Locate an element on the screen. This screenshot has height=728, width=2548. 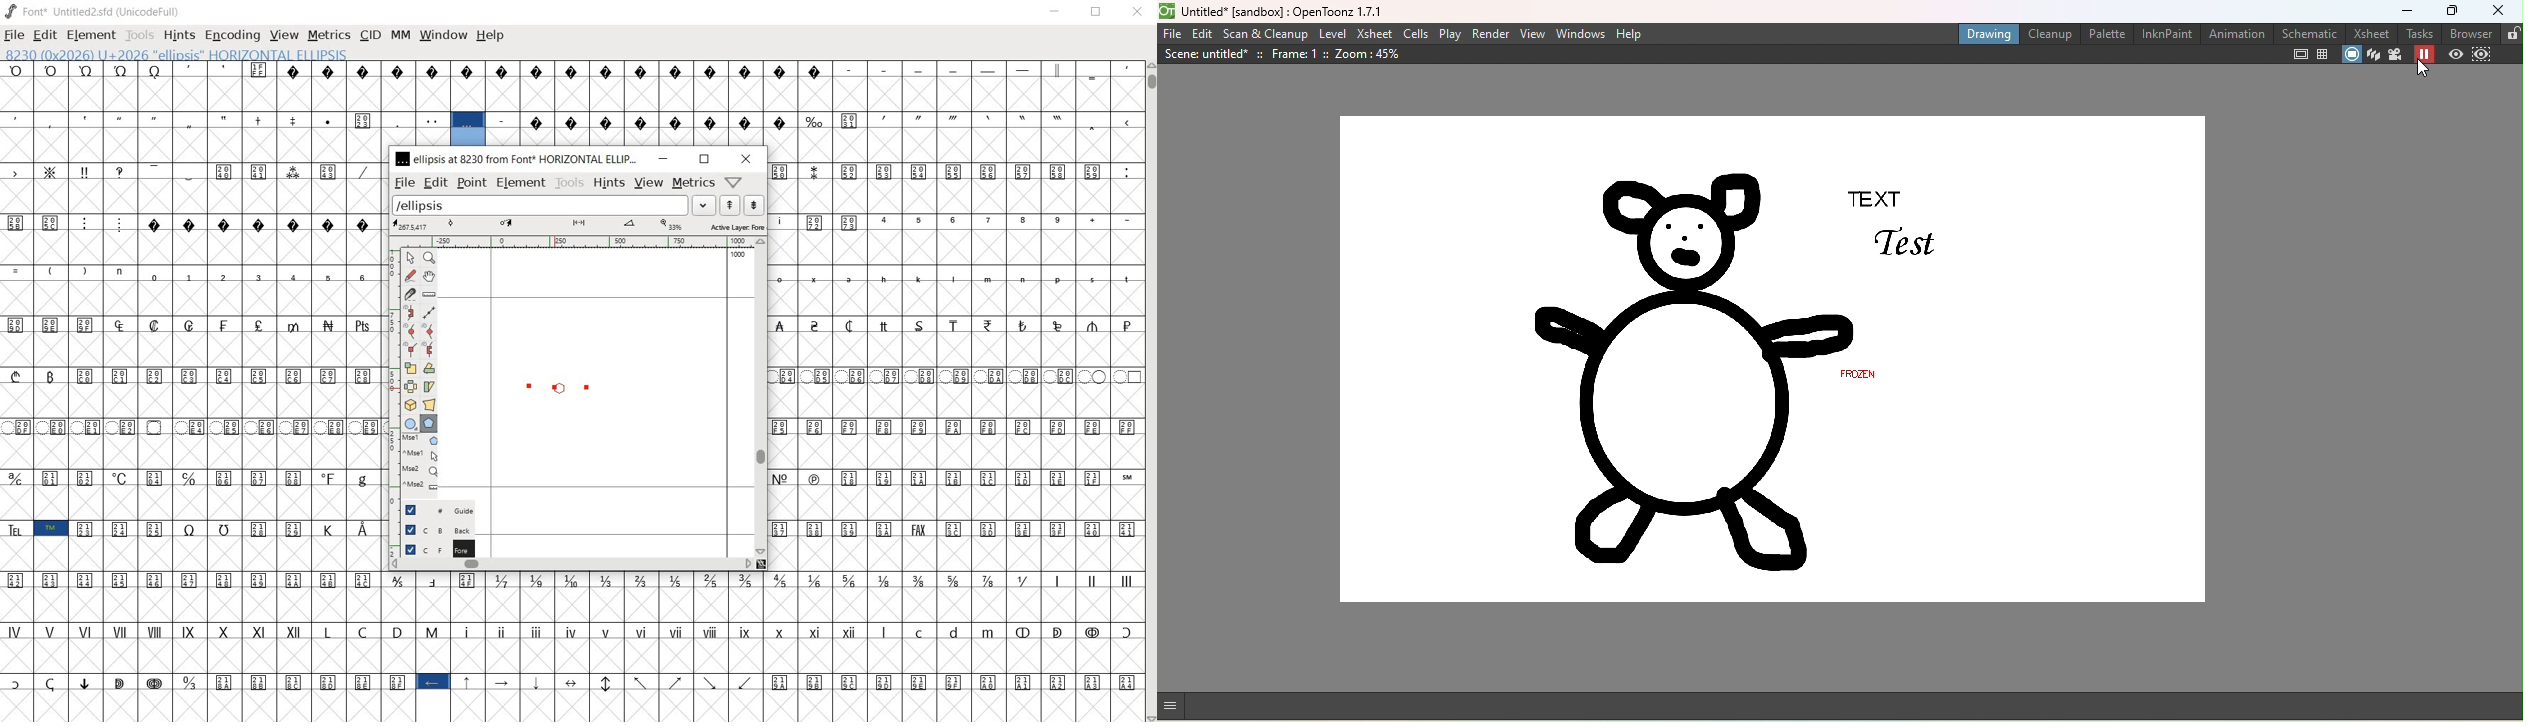
MINIMIZE is located at coordinates (1054, 12).